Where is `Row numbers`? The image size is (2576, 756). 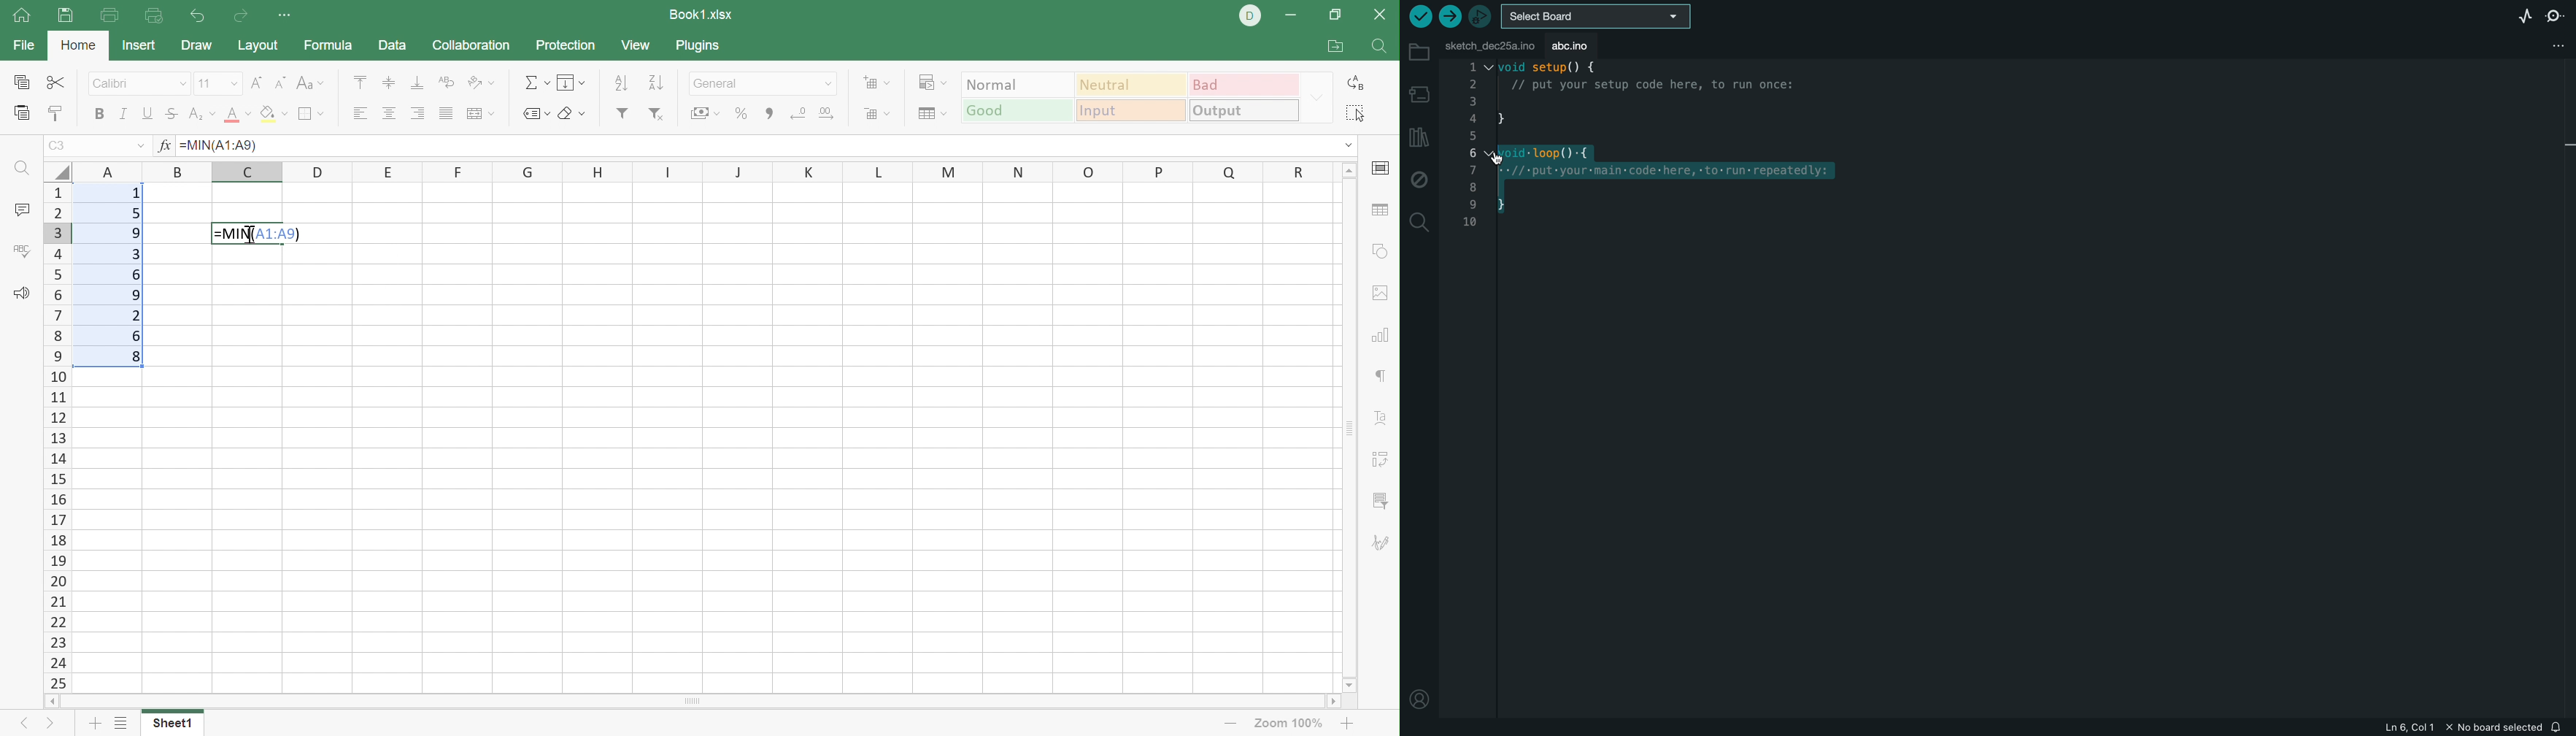 Row numbers is located at coordinates (55, 437).